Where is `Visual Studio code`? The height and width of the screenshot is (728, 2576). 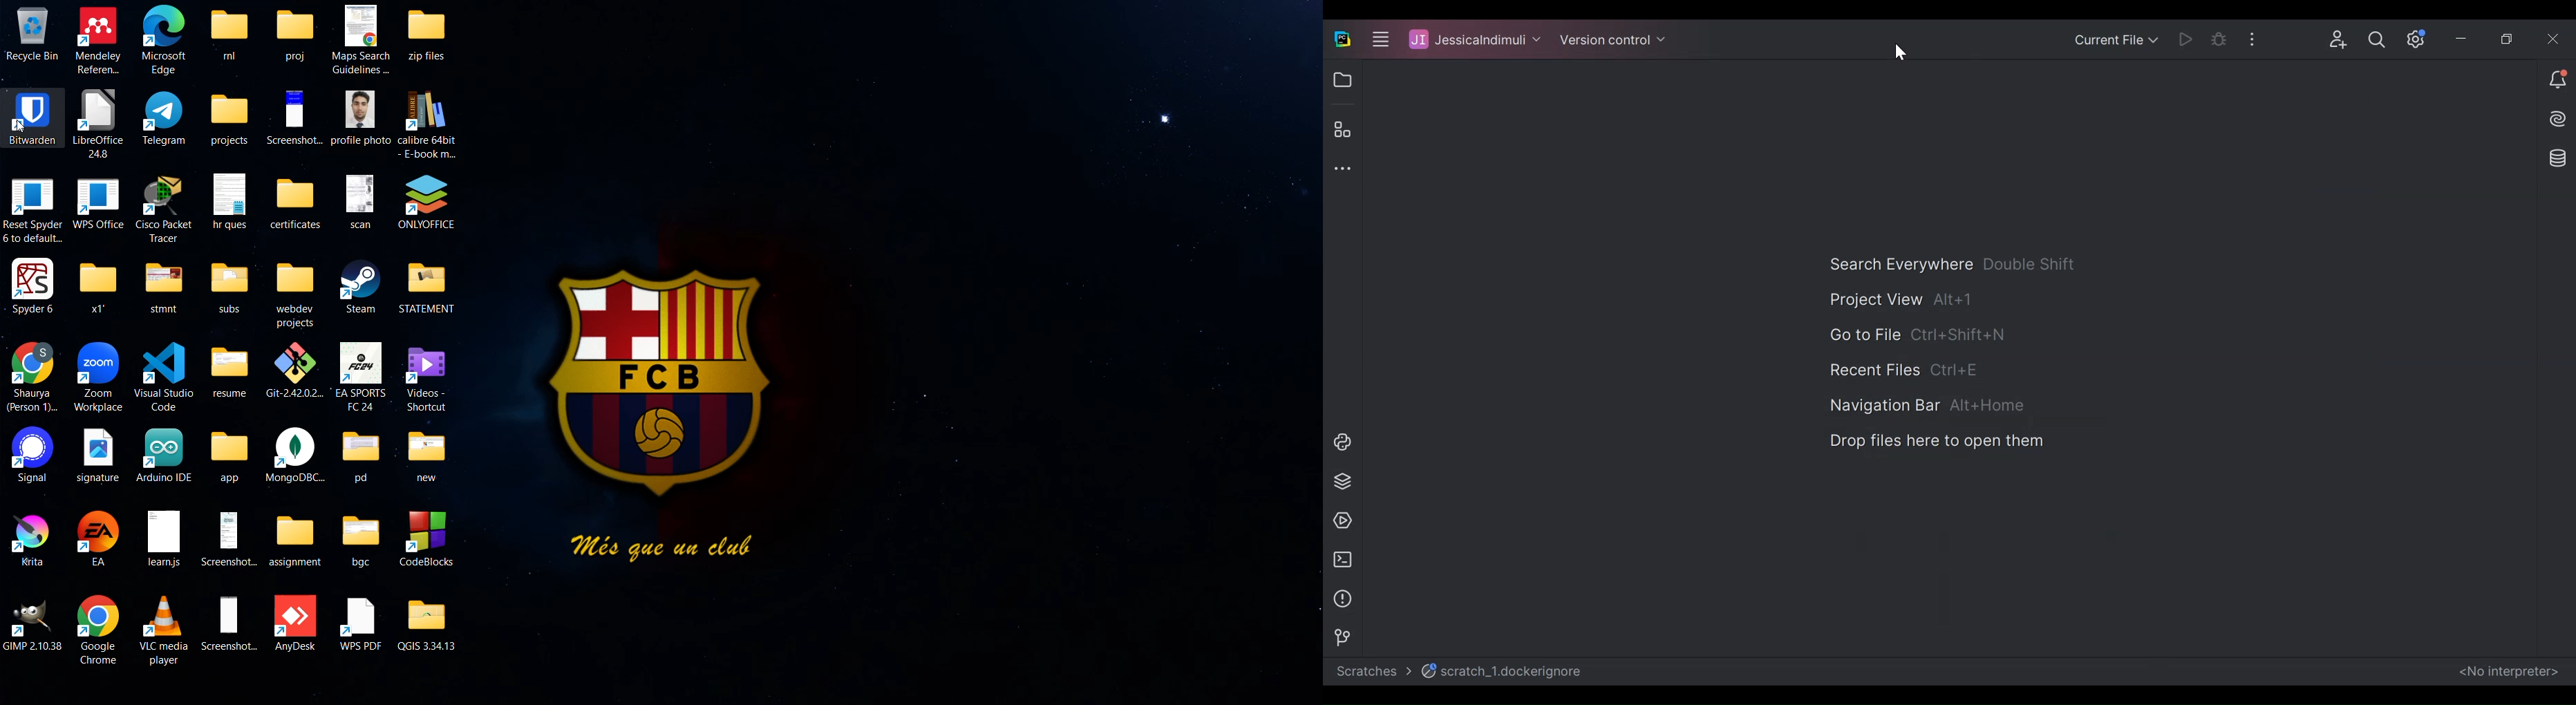 Visual Studio code is located at coordinates (163, 374).